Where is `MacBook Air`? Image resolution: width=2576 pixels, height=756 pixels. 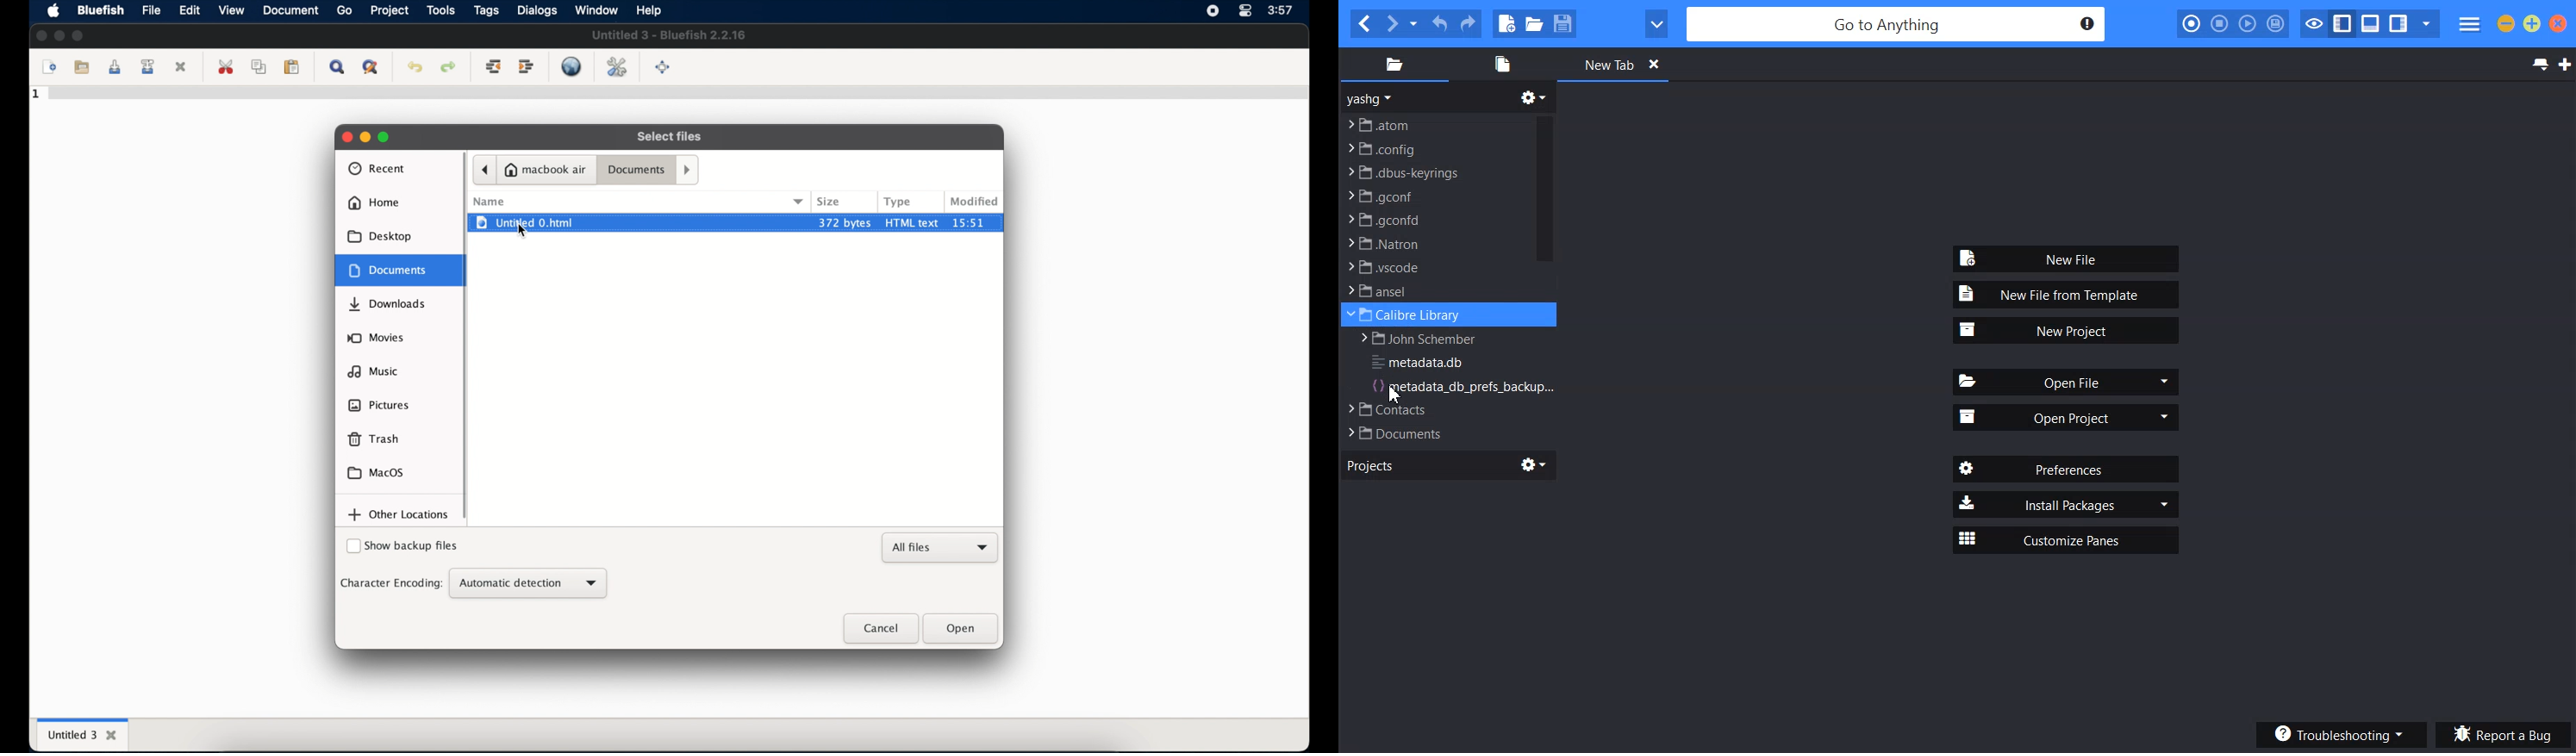 MacBook Air is located at coordinates (547, 169).